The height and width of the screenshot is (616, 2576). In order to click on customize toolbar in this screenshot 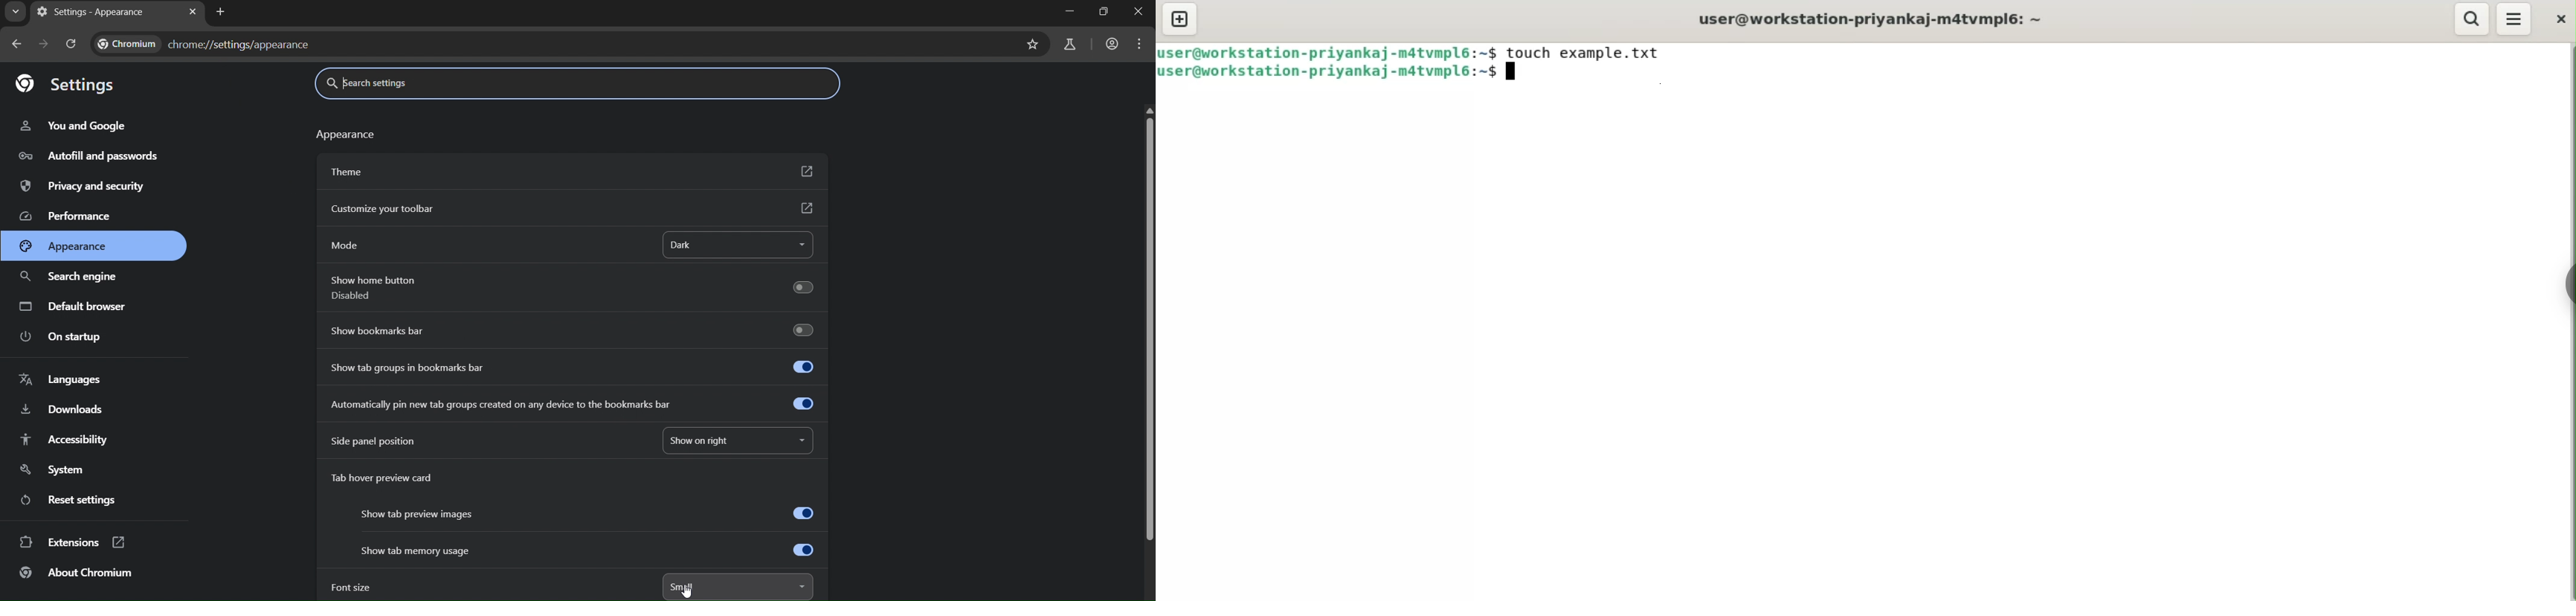, I will do `click(571, 209)`.